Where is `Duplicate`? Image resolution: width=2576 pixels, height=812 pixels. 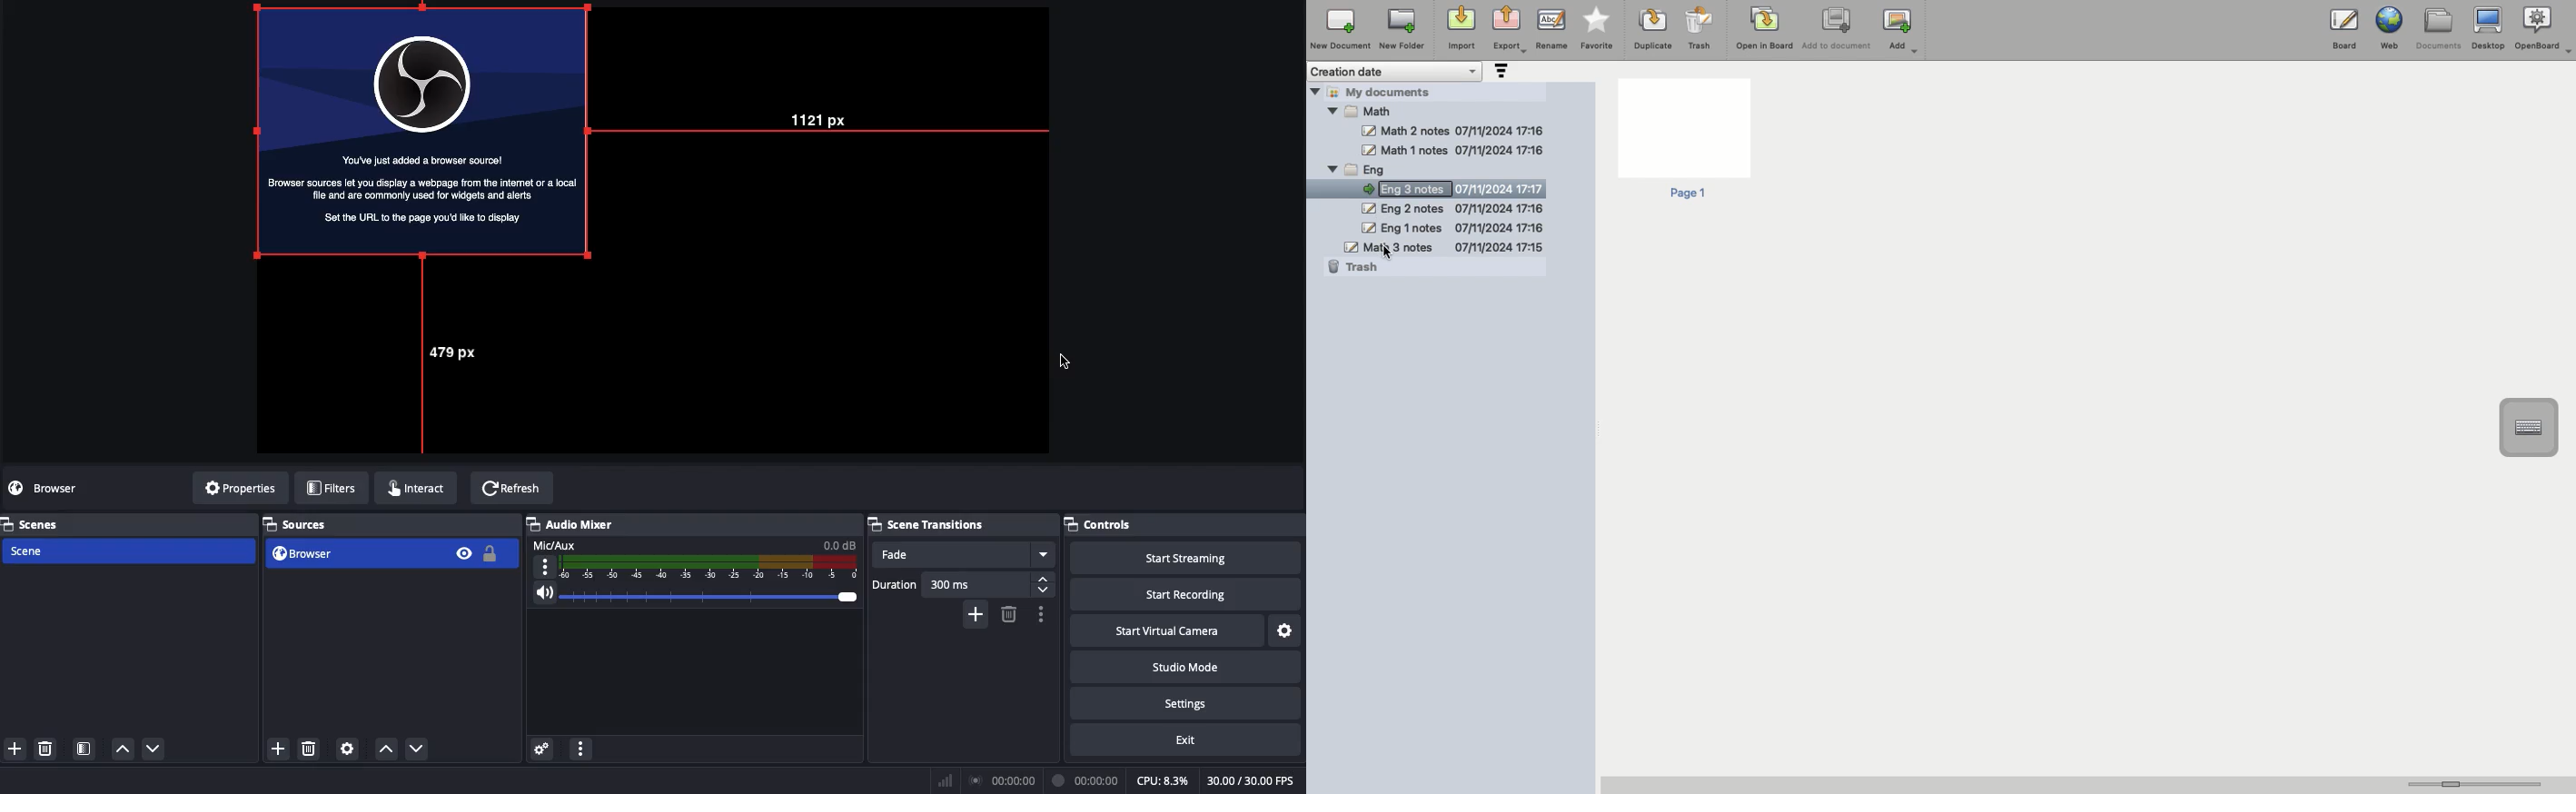 Duplicate is located at coordinates (1651, 29).